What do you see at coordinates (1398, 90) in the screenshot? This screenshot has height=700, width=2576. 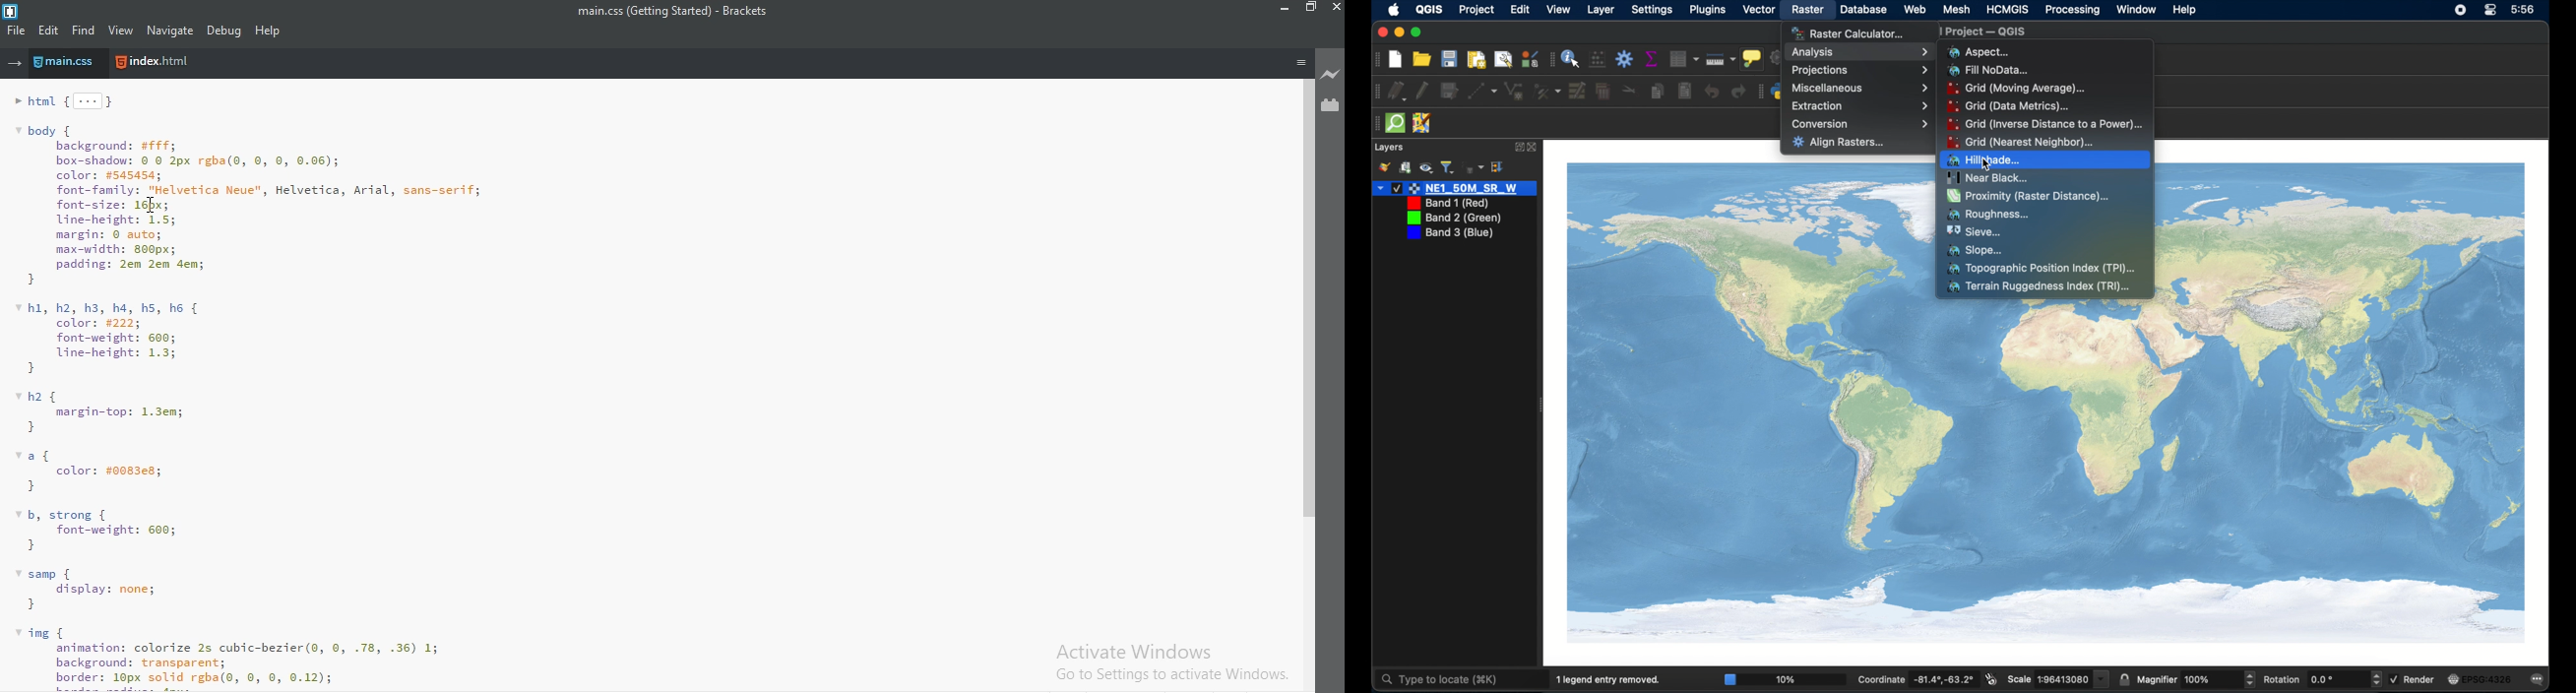 I see `current edits` at bounding box center [1398, 90].